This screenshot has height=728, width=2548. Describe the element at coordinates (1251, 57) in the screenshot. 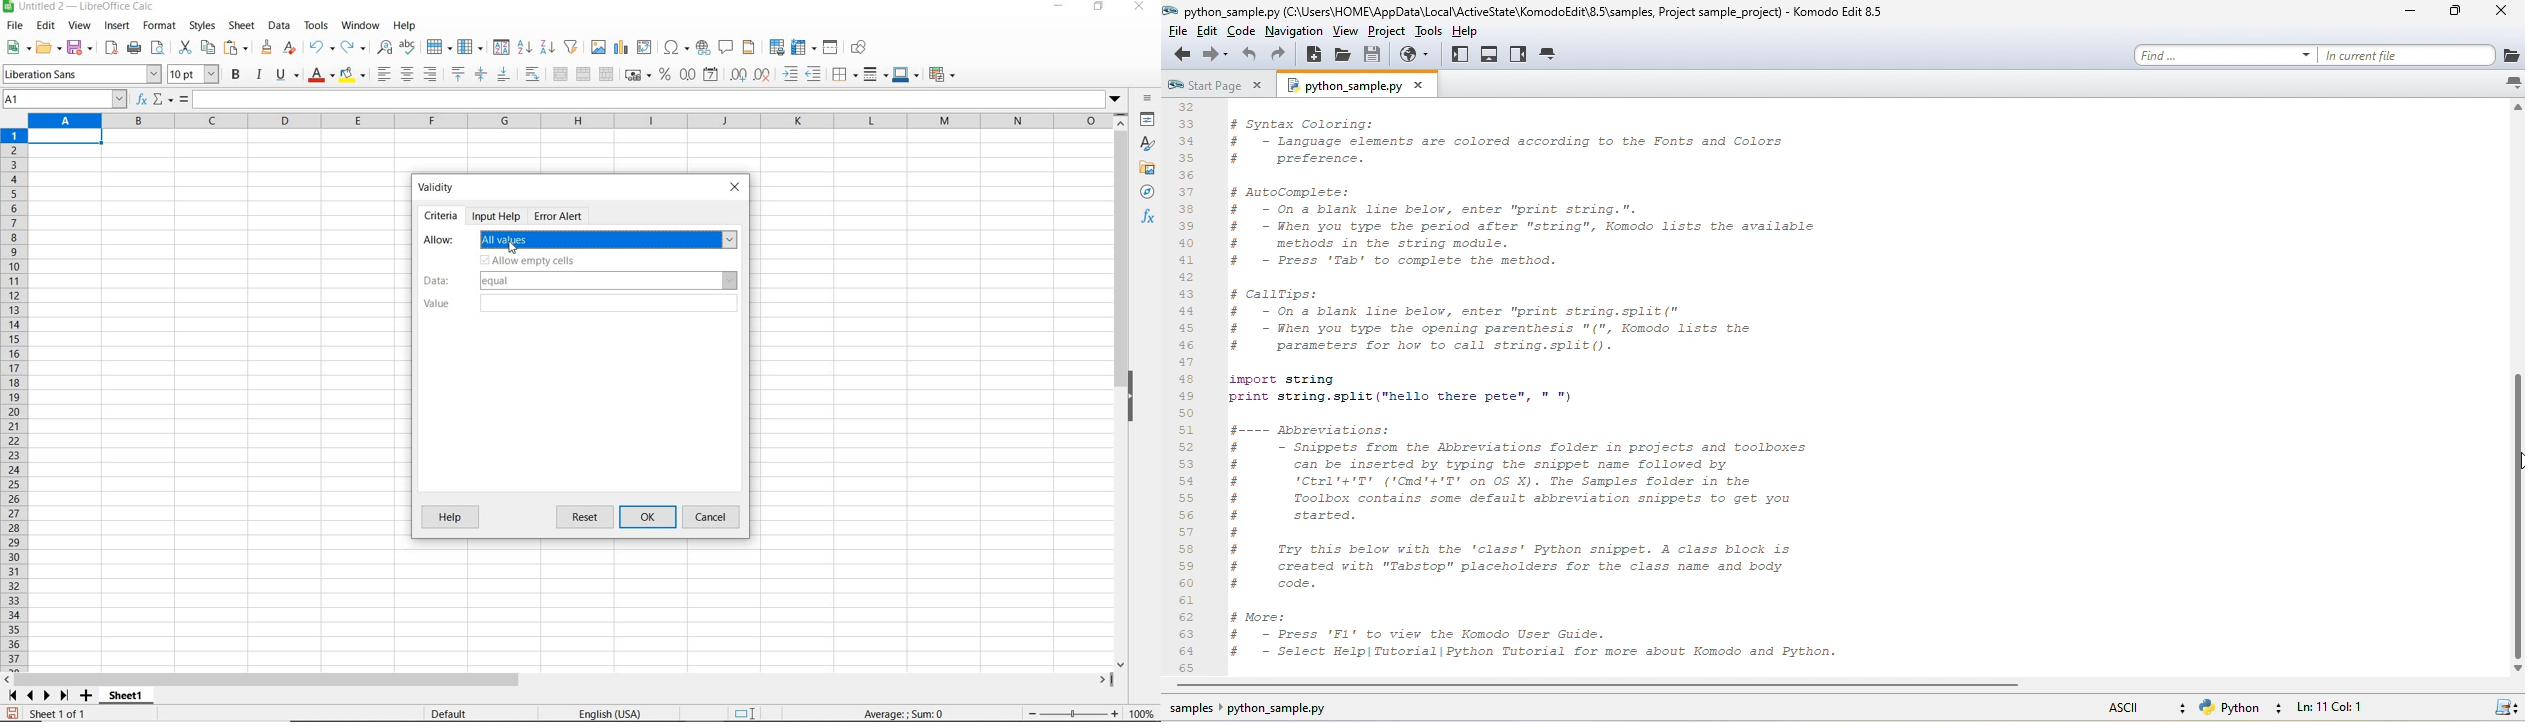

I see `undo` at that location.